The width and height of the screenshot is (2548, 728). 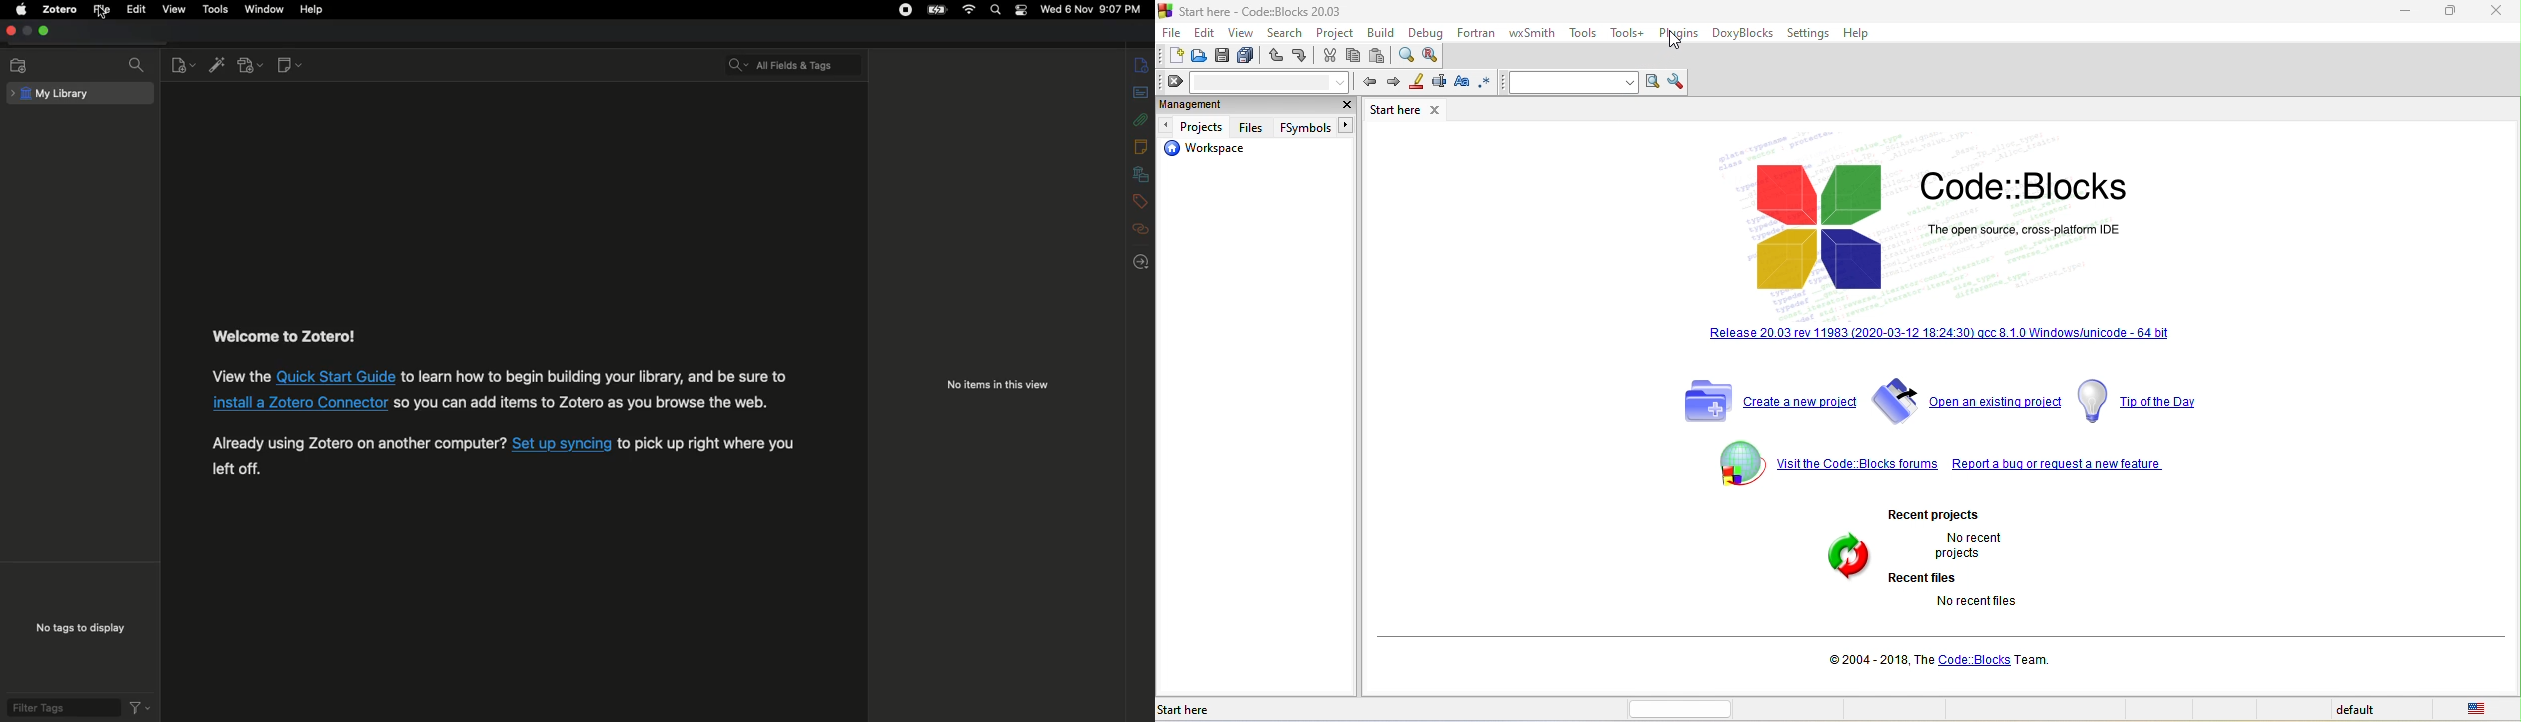 I want to click on Window, so click(x=266, y=9).